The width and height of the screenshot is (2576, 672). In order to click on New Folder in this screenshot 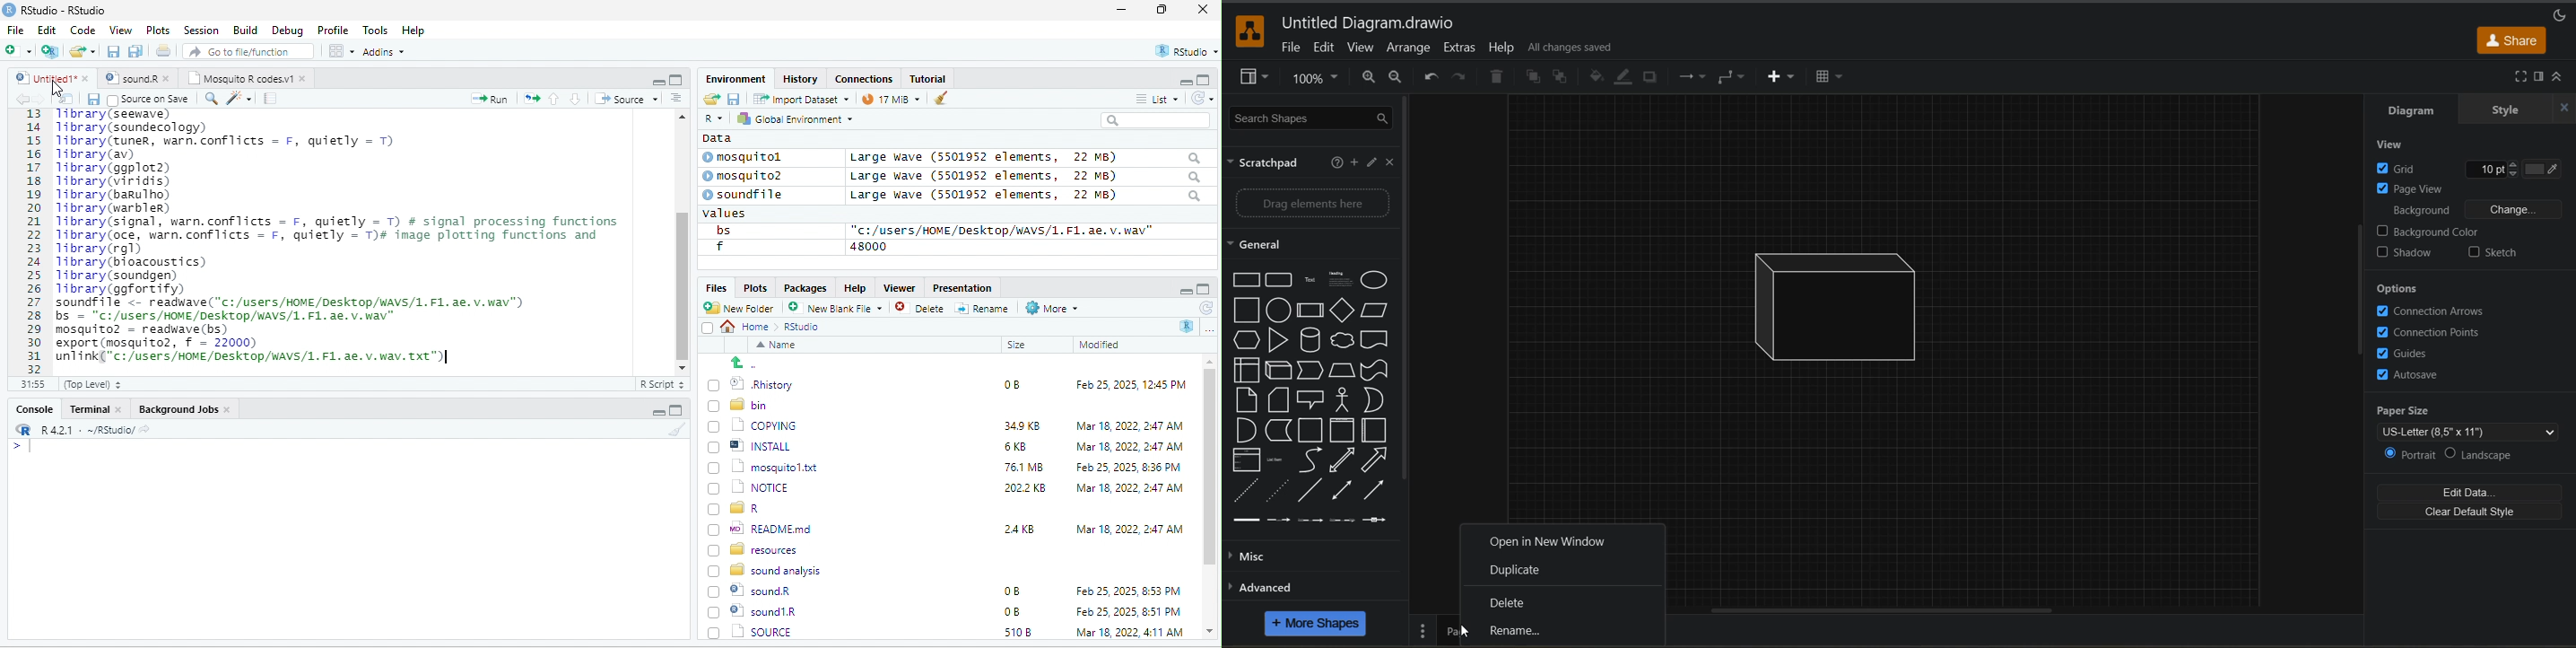, I will do `click(743, 308)`.